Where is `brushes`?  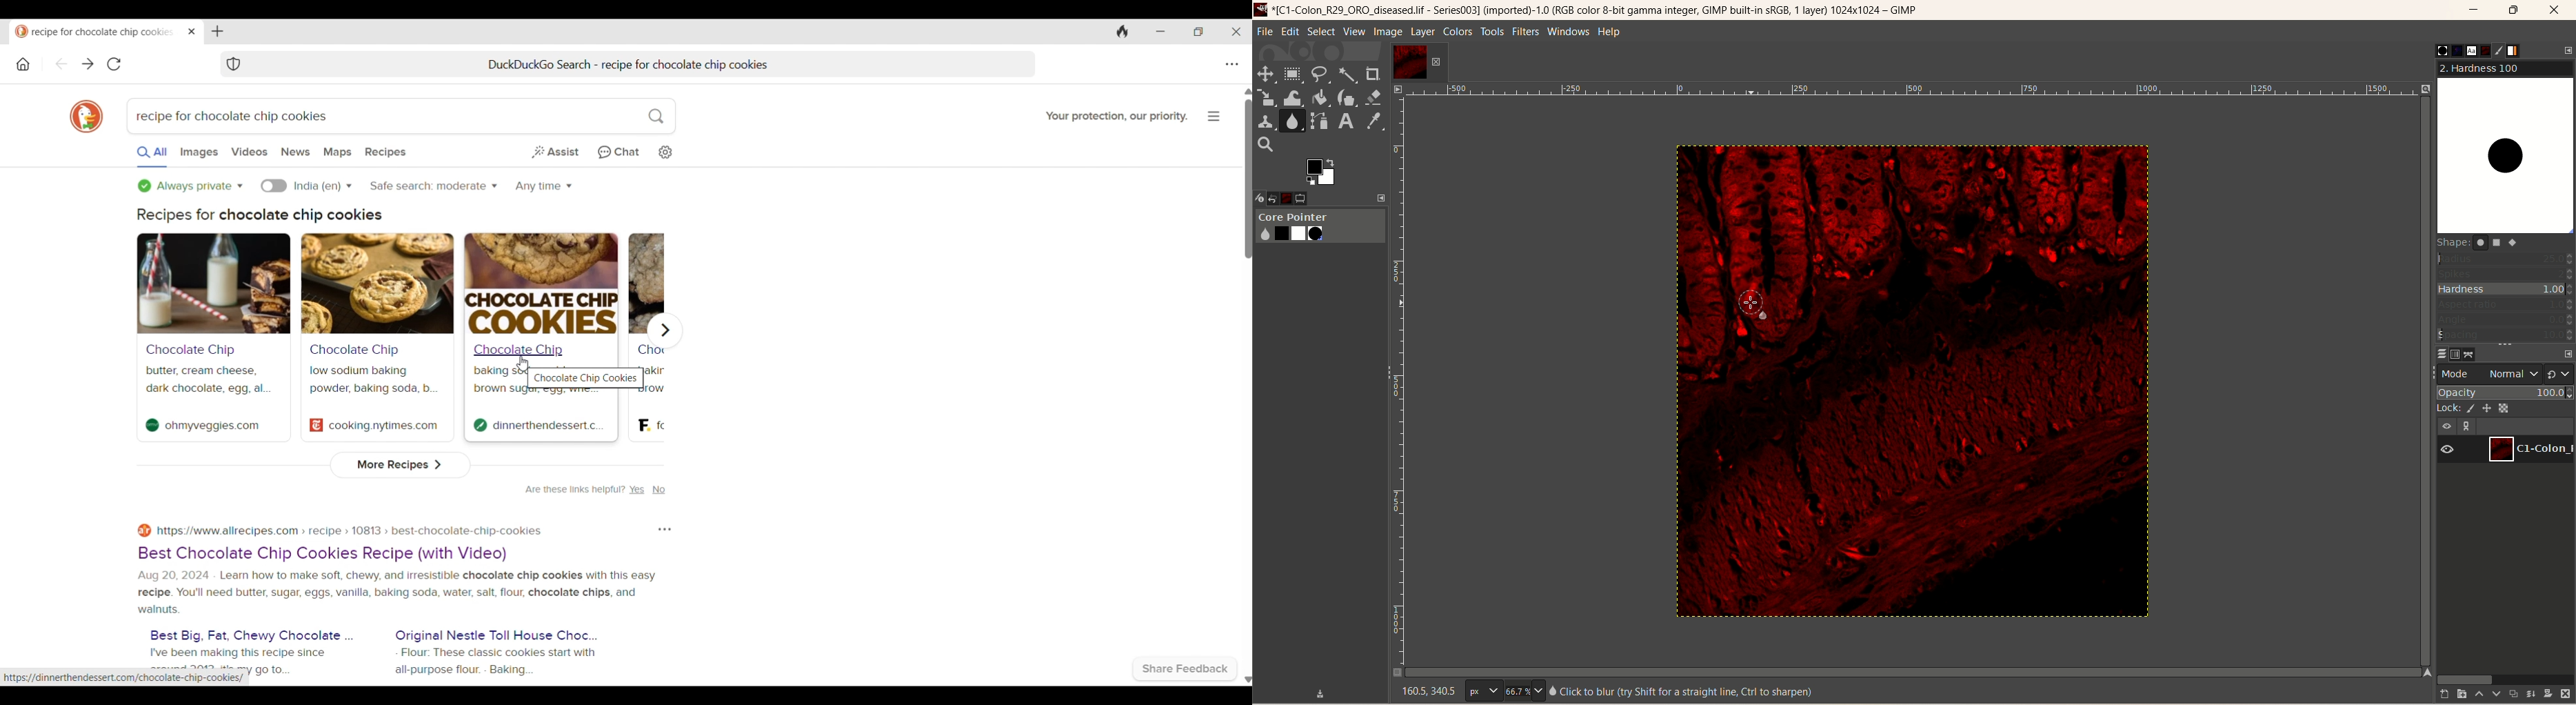 brushes is located at coordinates (2432, 50).